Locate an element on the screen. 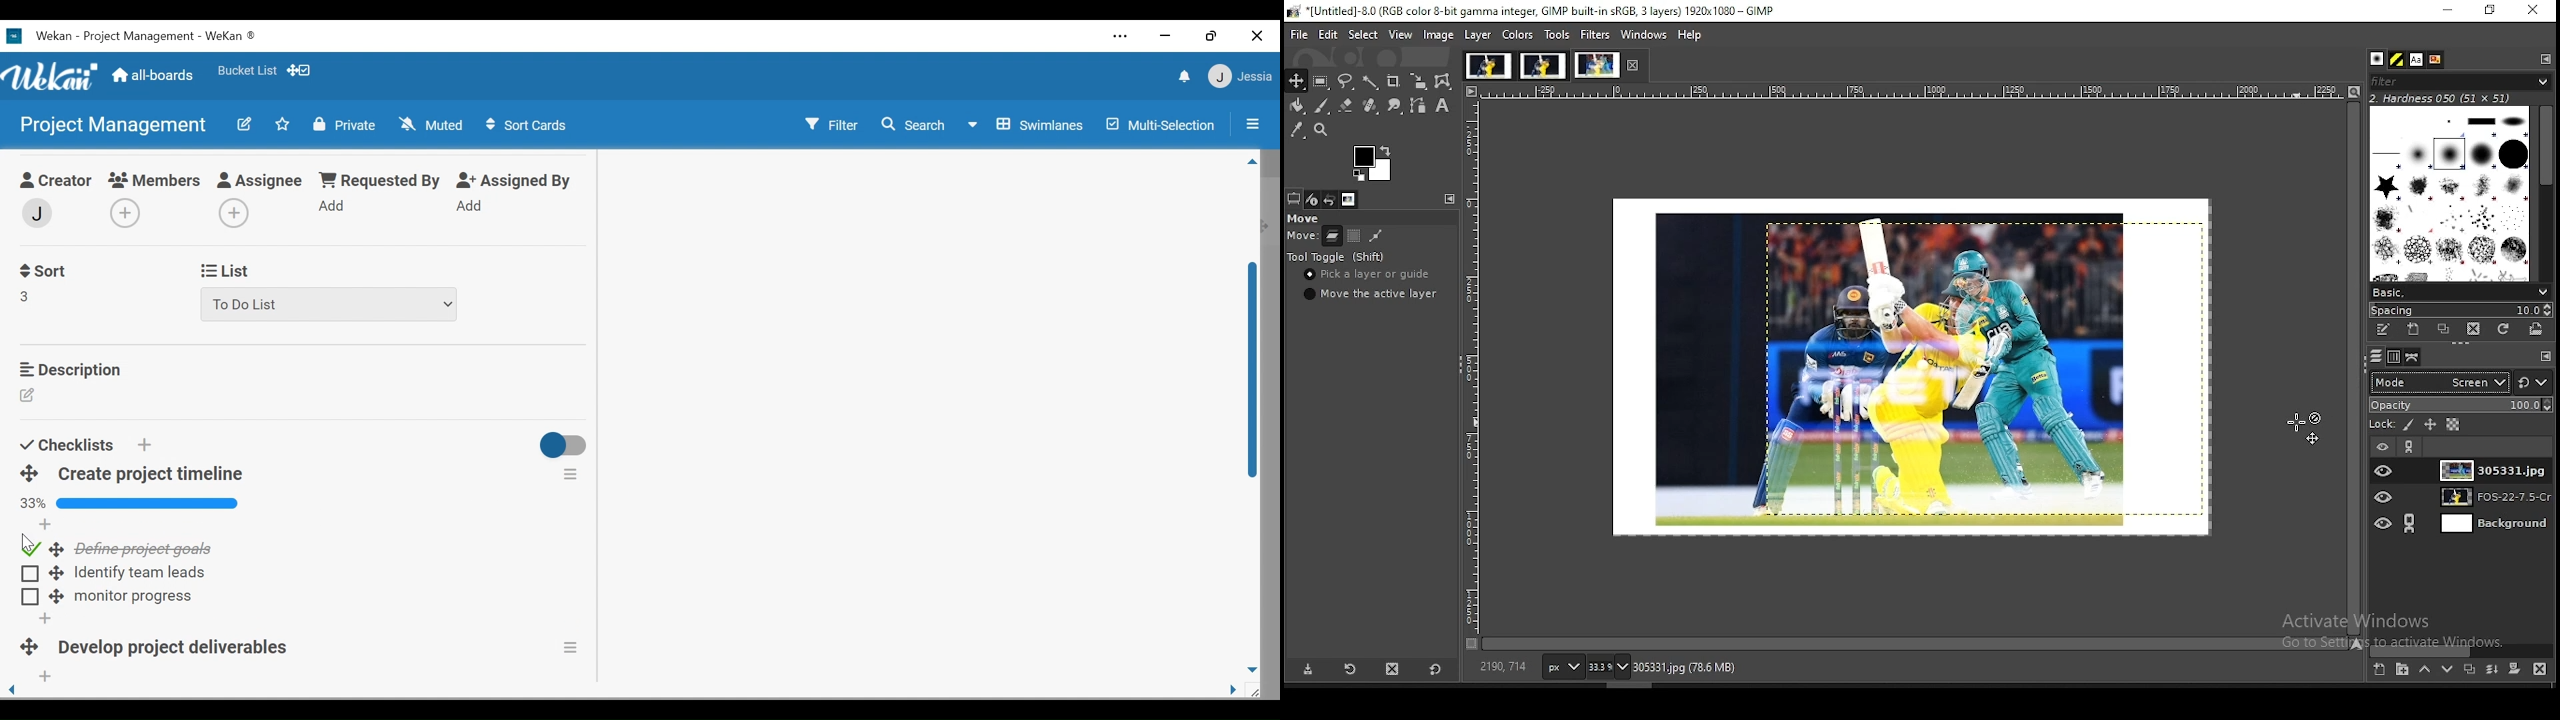 The image size is (2576, 728). Percentage completed is located at coordinates (131, 505).